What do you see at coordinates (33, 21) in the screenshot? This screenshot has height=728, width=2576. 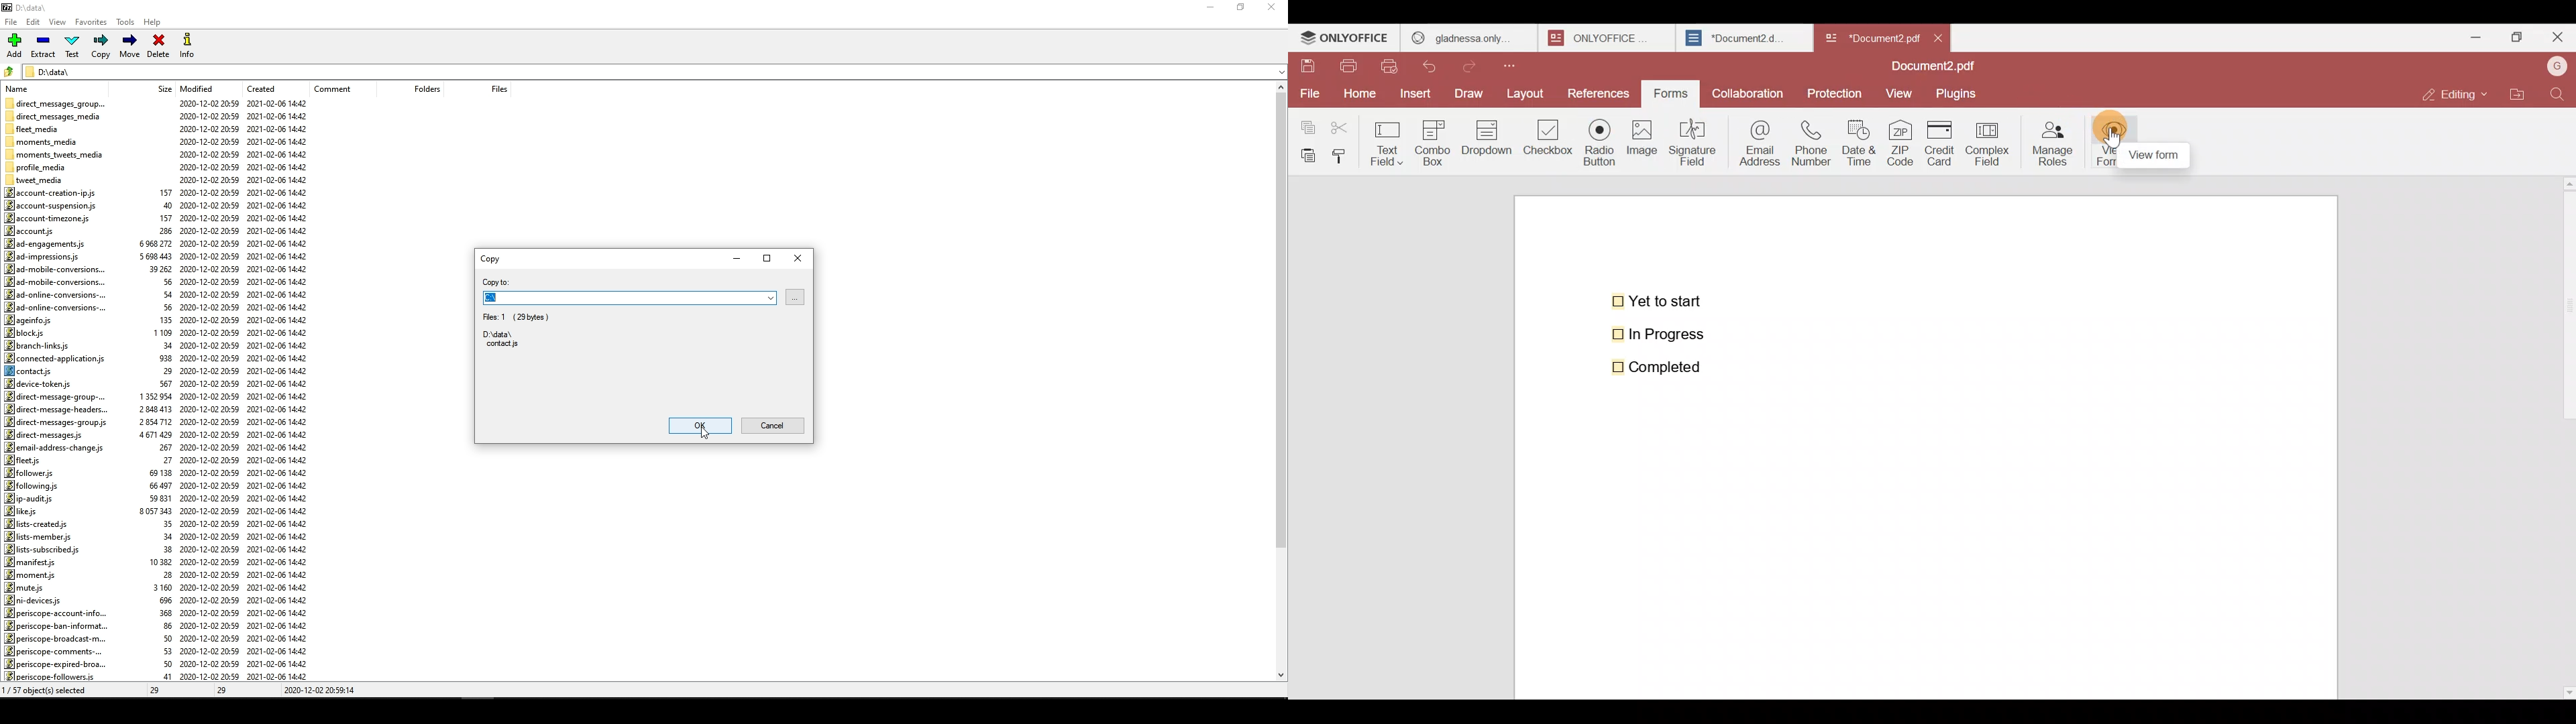 I see `Edit` at bounding box center [33, 21].